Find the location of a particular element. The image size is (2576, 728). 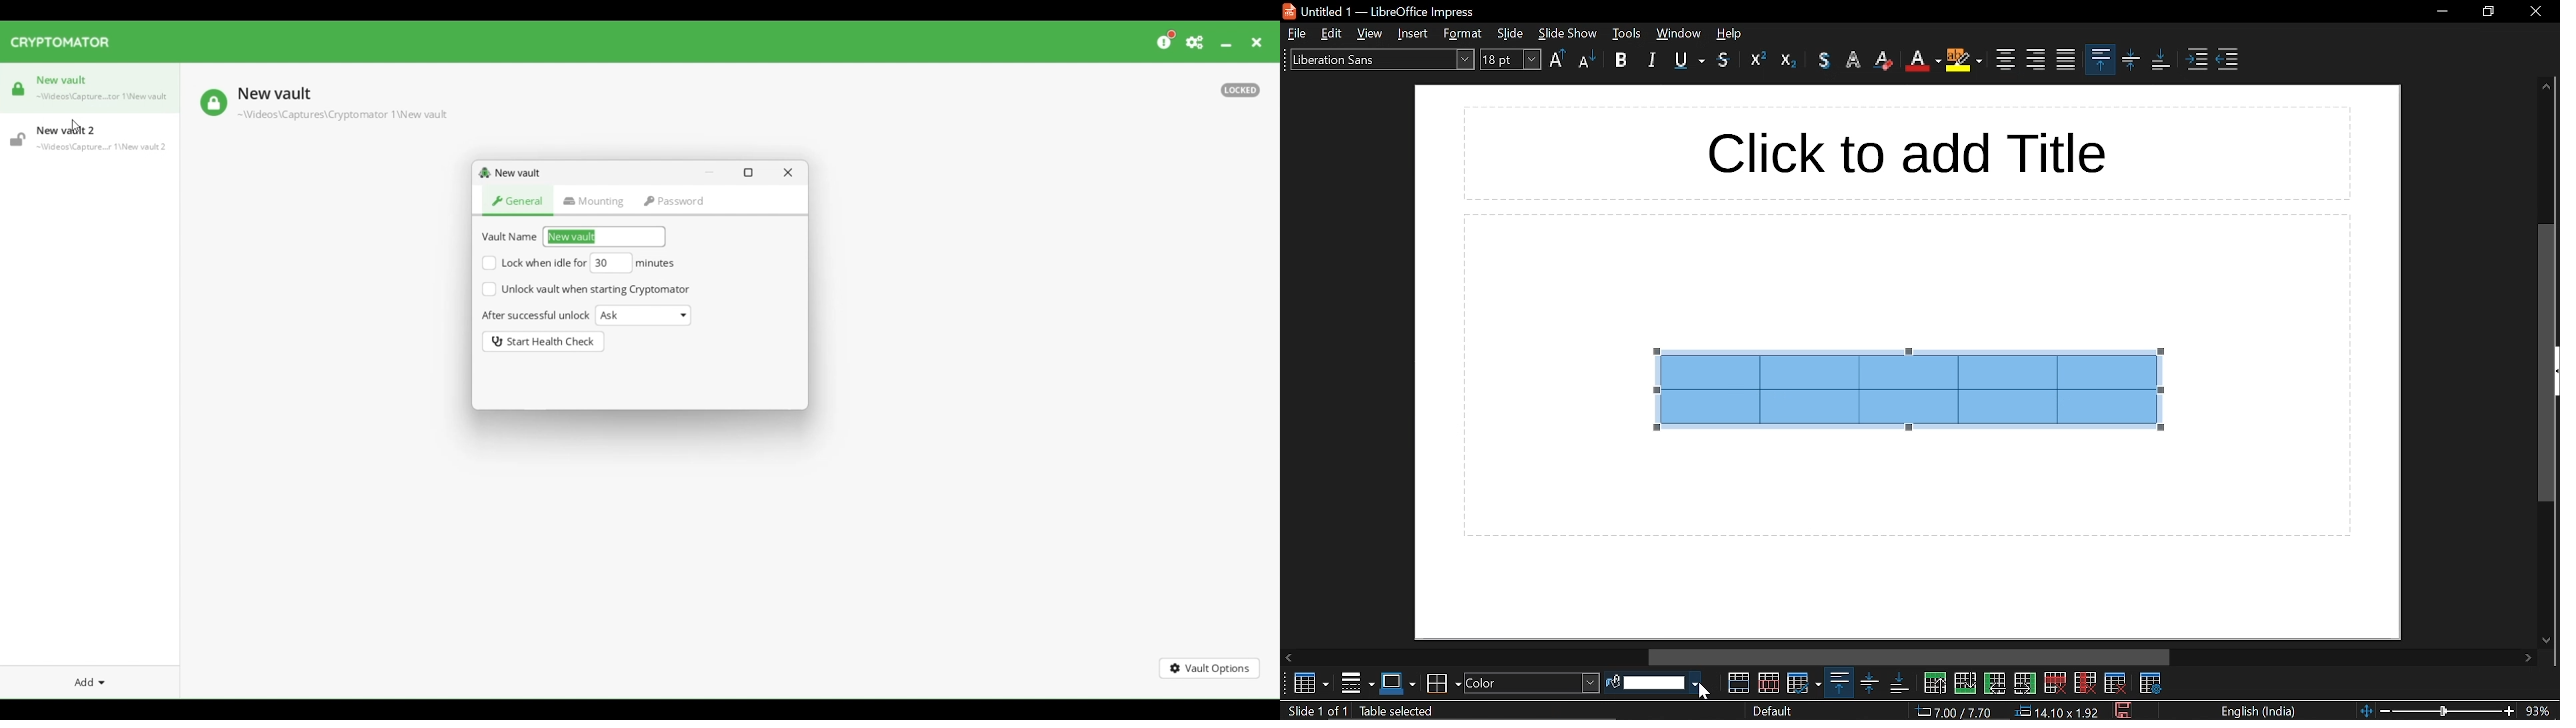

dimension is located at coordinates (2057, 712).